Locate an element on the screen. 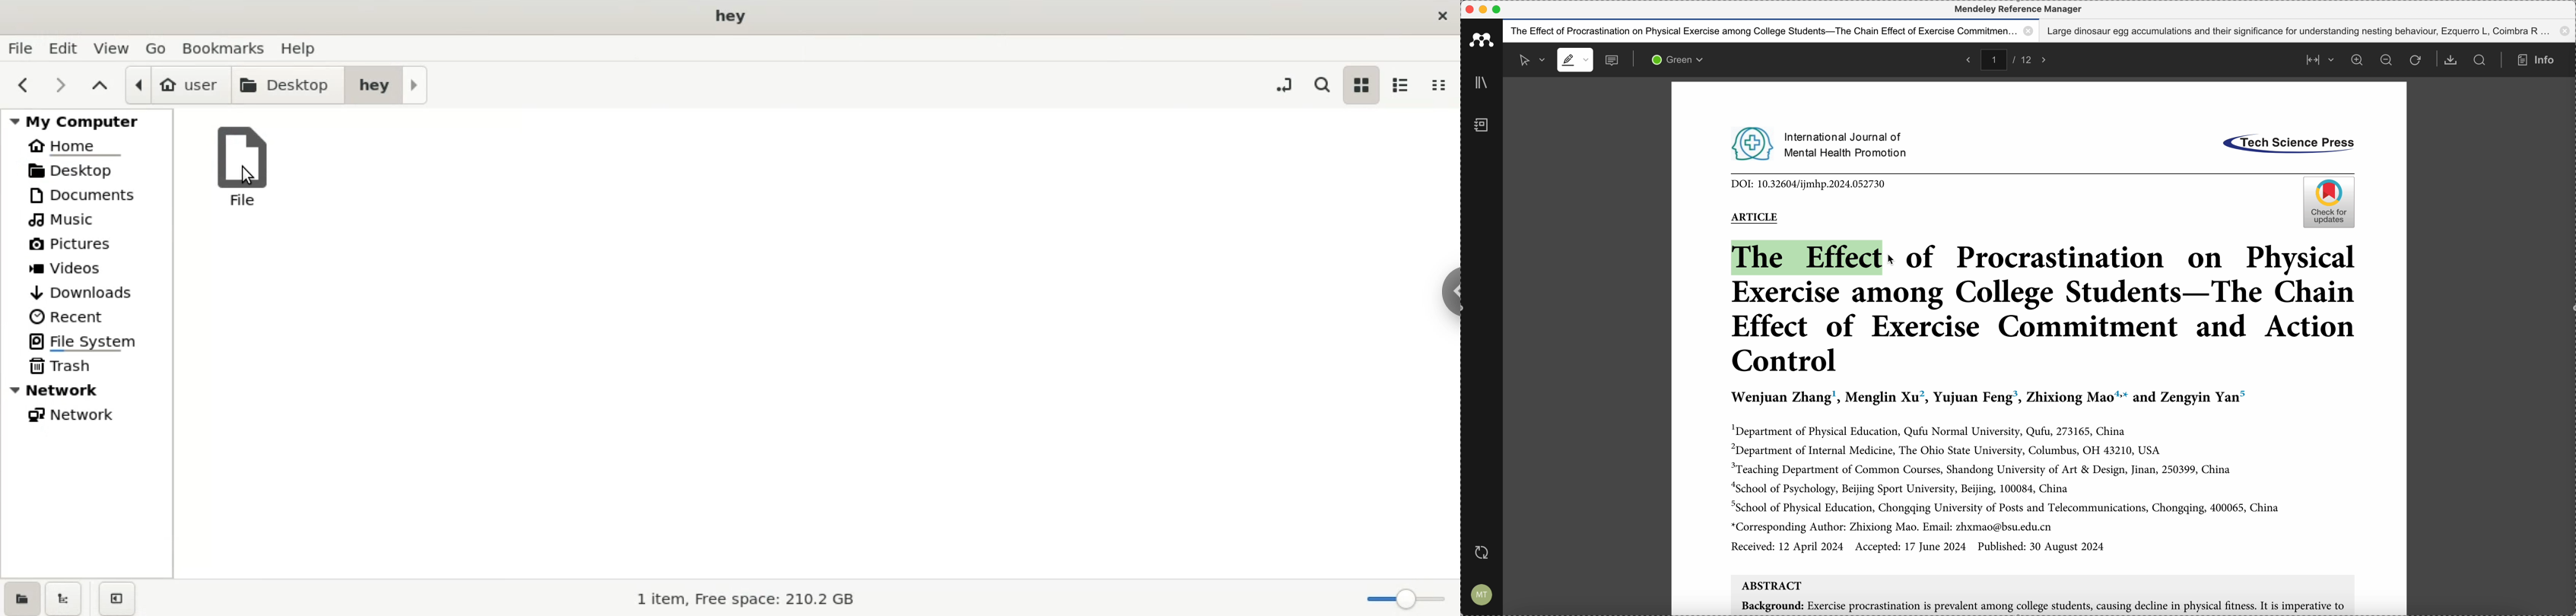 The height and width of the screenshot is (616, 2576). show treeview is located at coordinates (62, 598).